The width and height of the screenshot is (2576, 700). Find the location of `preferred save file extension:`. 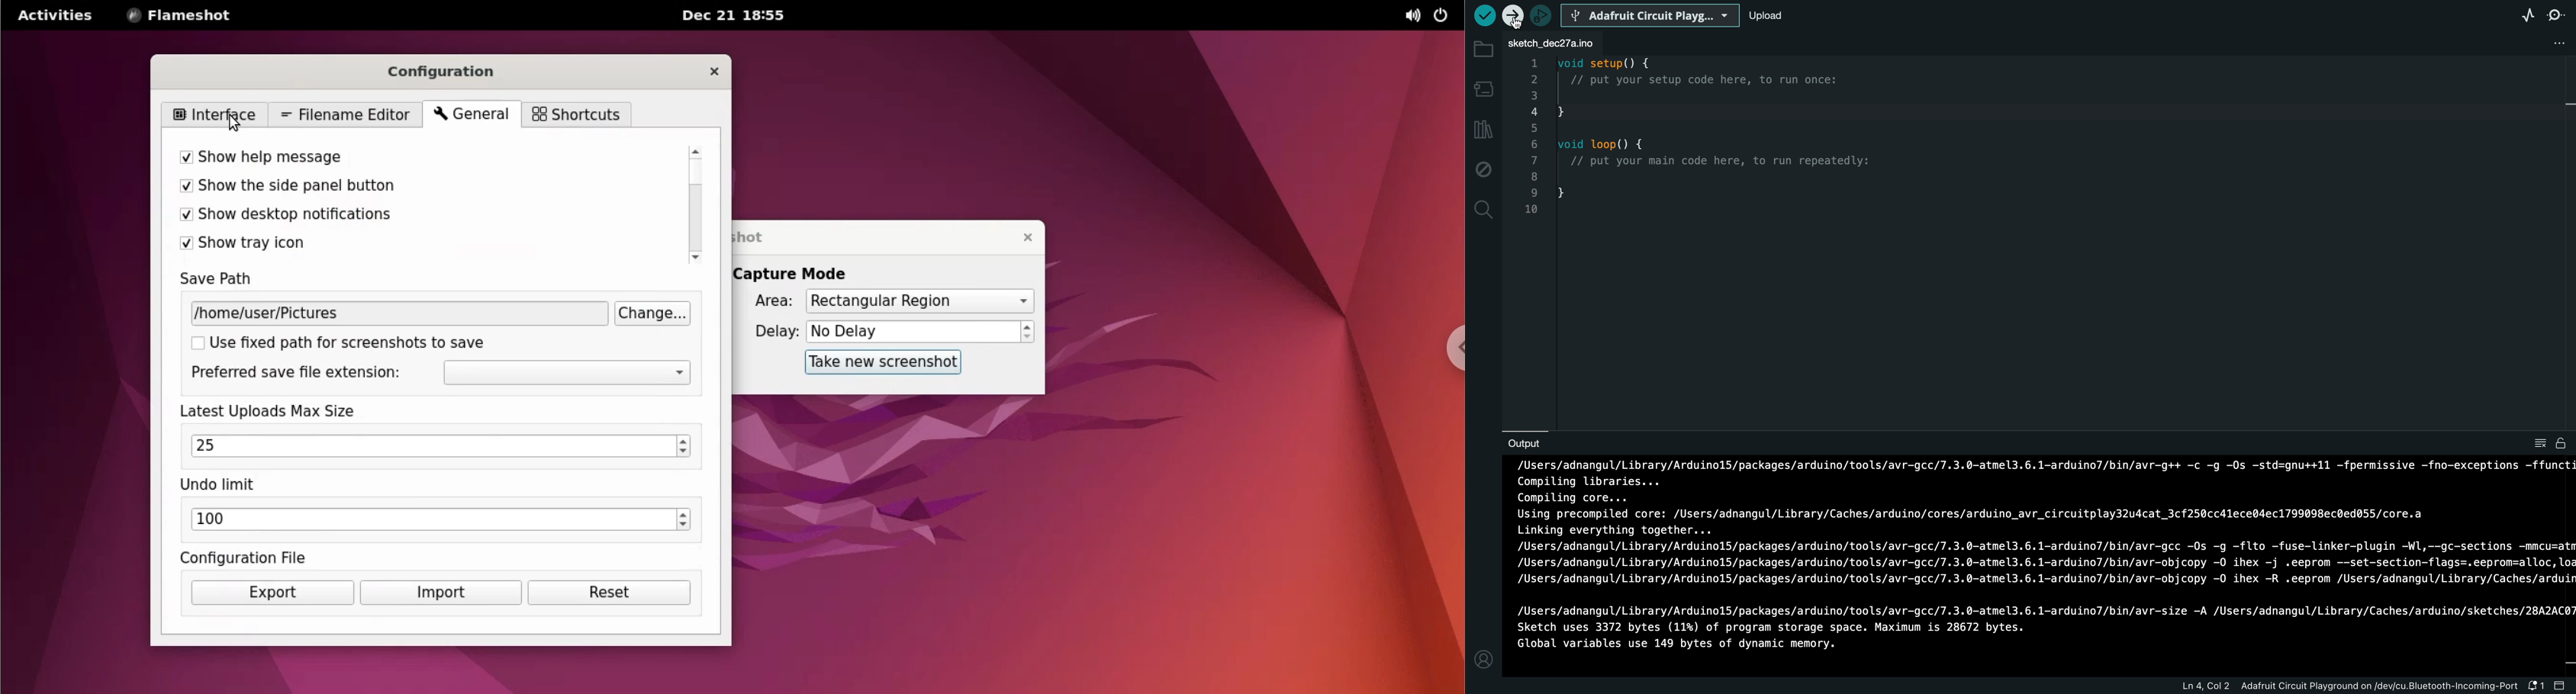

preferred save file extension: is located at coordinates (301, 373).